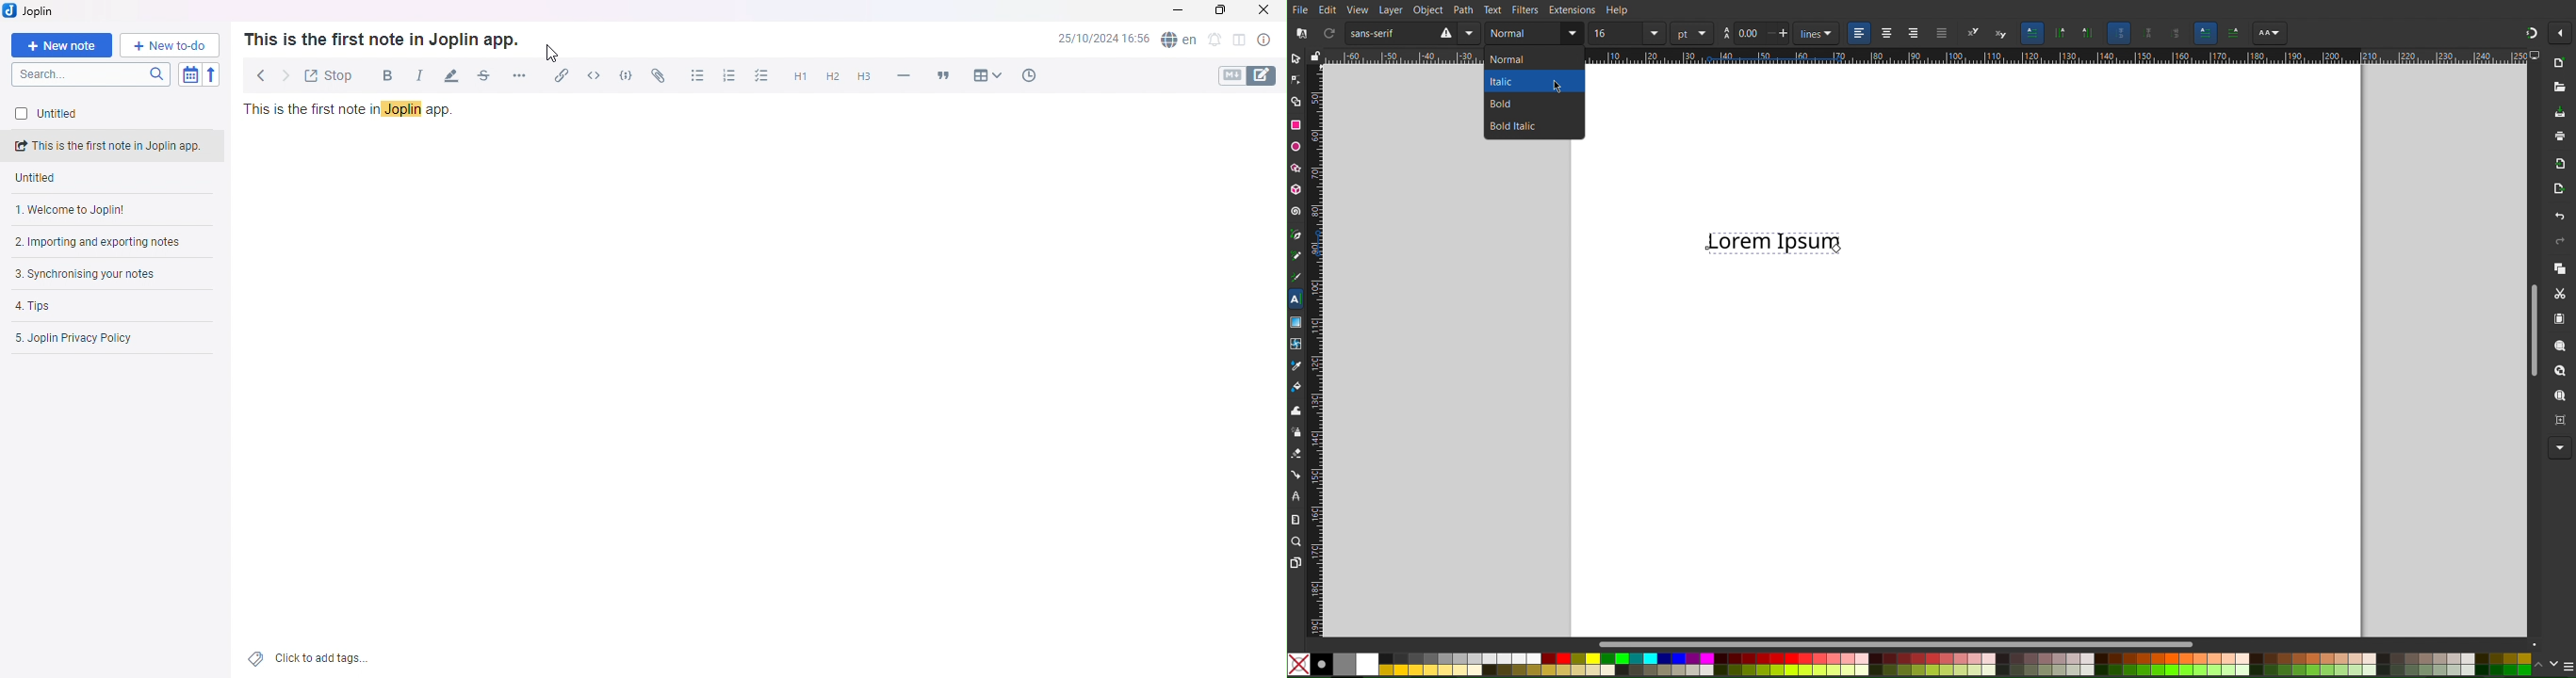 The image size is (2576, 700). I want to click on Synchronising your notes, so click(97, 273).